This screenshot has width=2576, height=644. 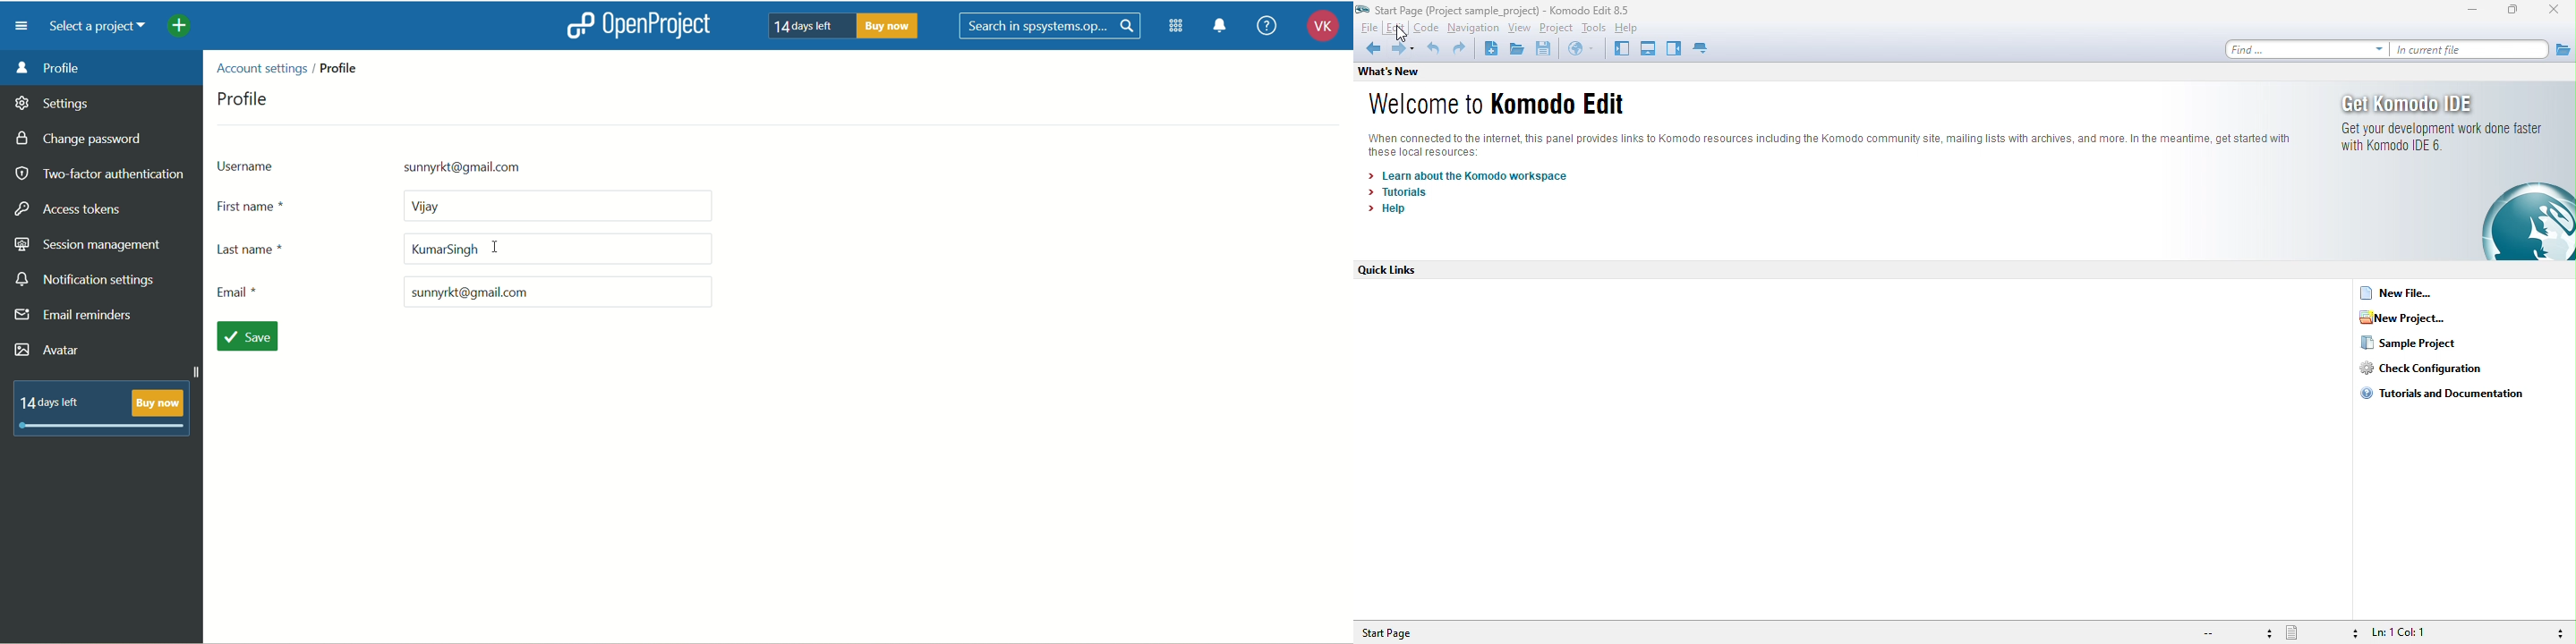 I want to click on logo, so click(x=579, y=25).